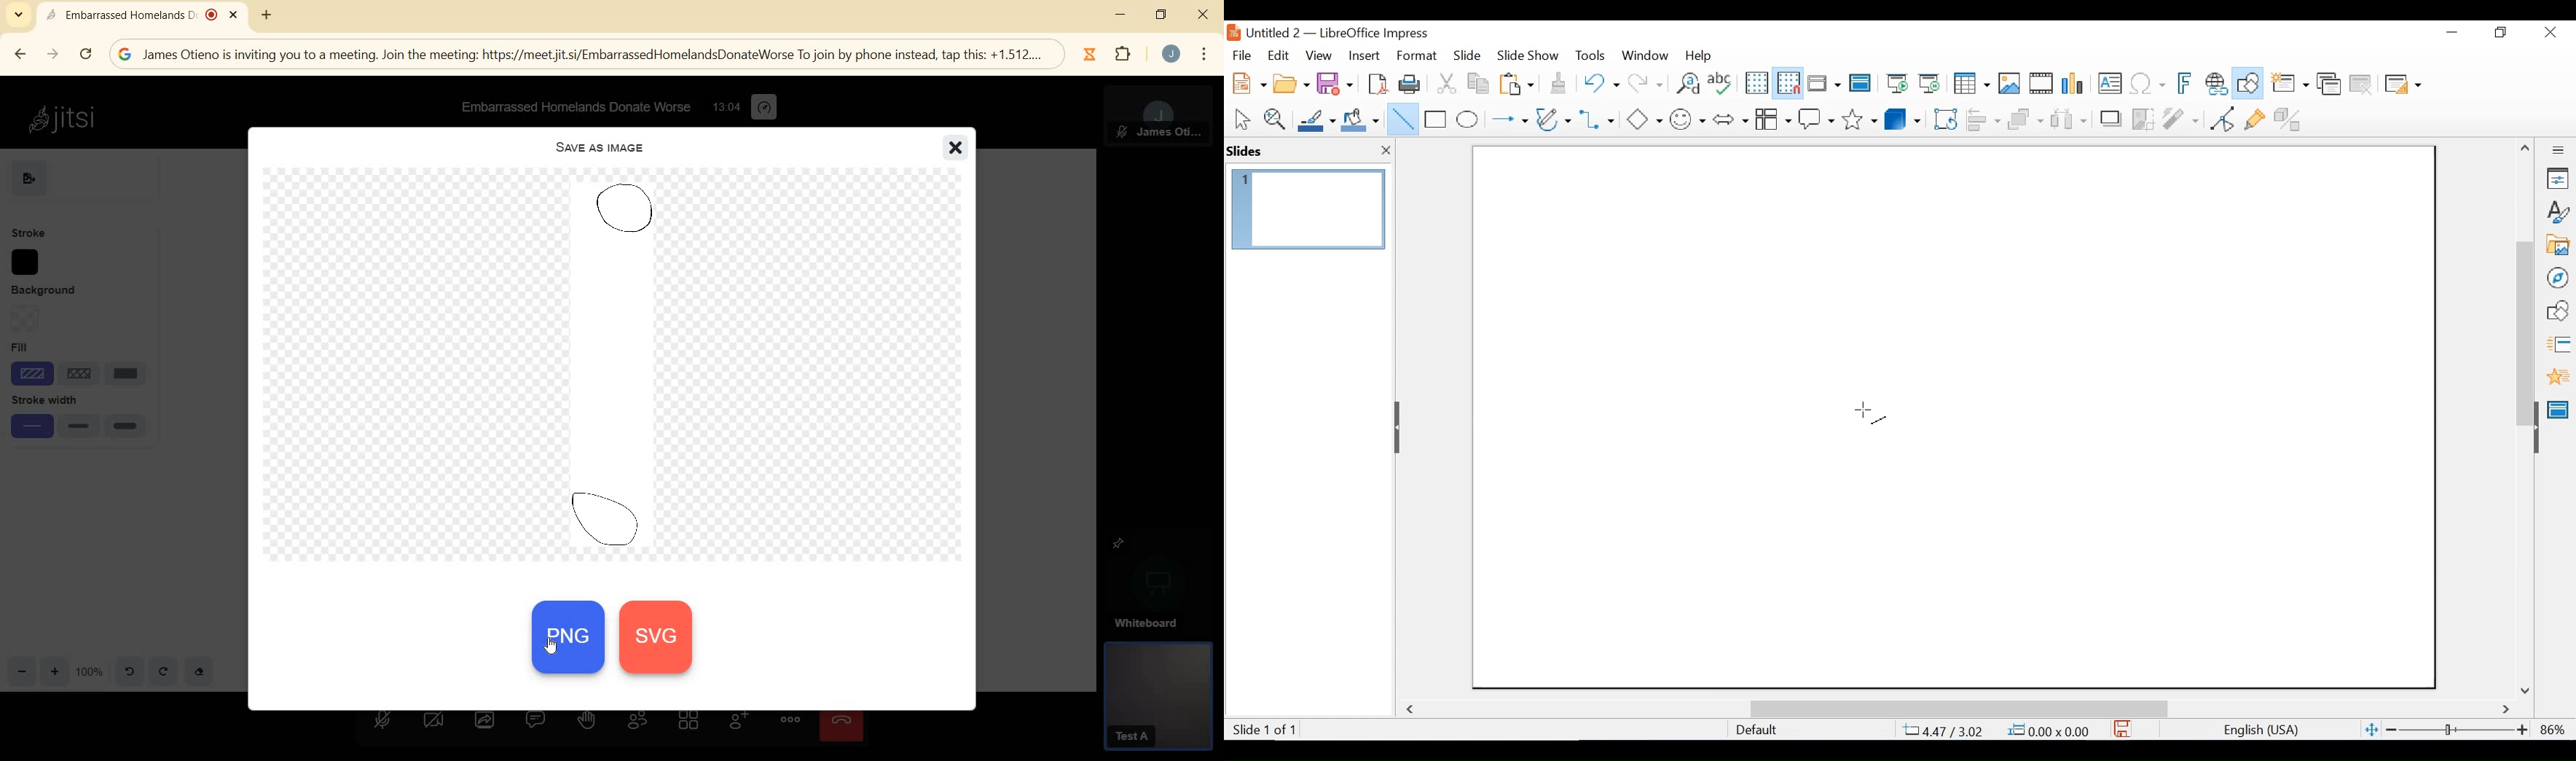 The height and width of the screenshot is (784, 2576). What do you see at coordinates (90, 674) in the screenshot?
I see `zoom factor` at bounding box center [90, 674].